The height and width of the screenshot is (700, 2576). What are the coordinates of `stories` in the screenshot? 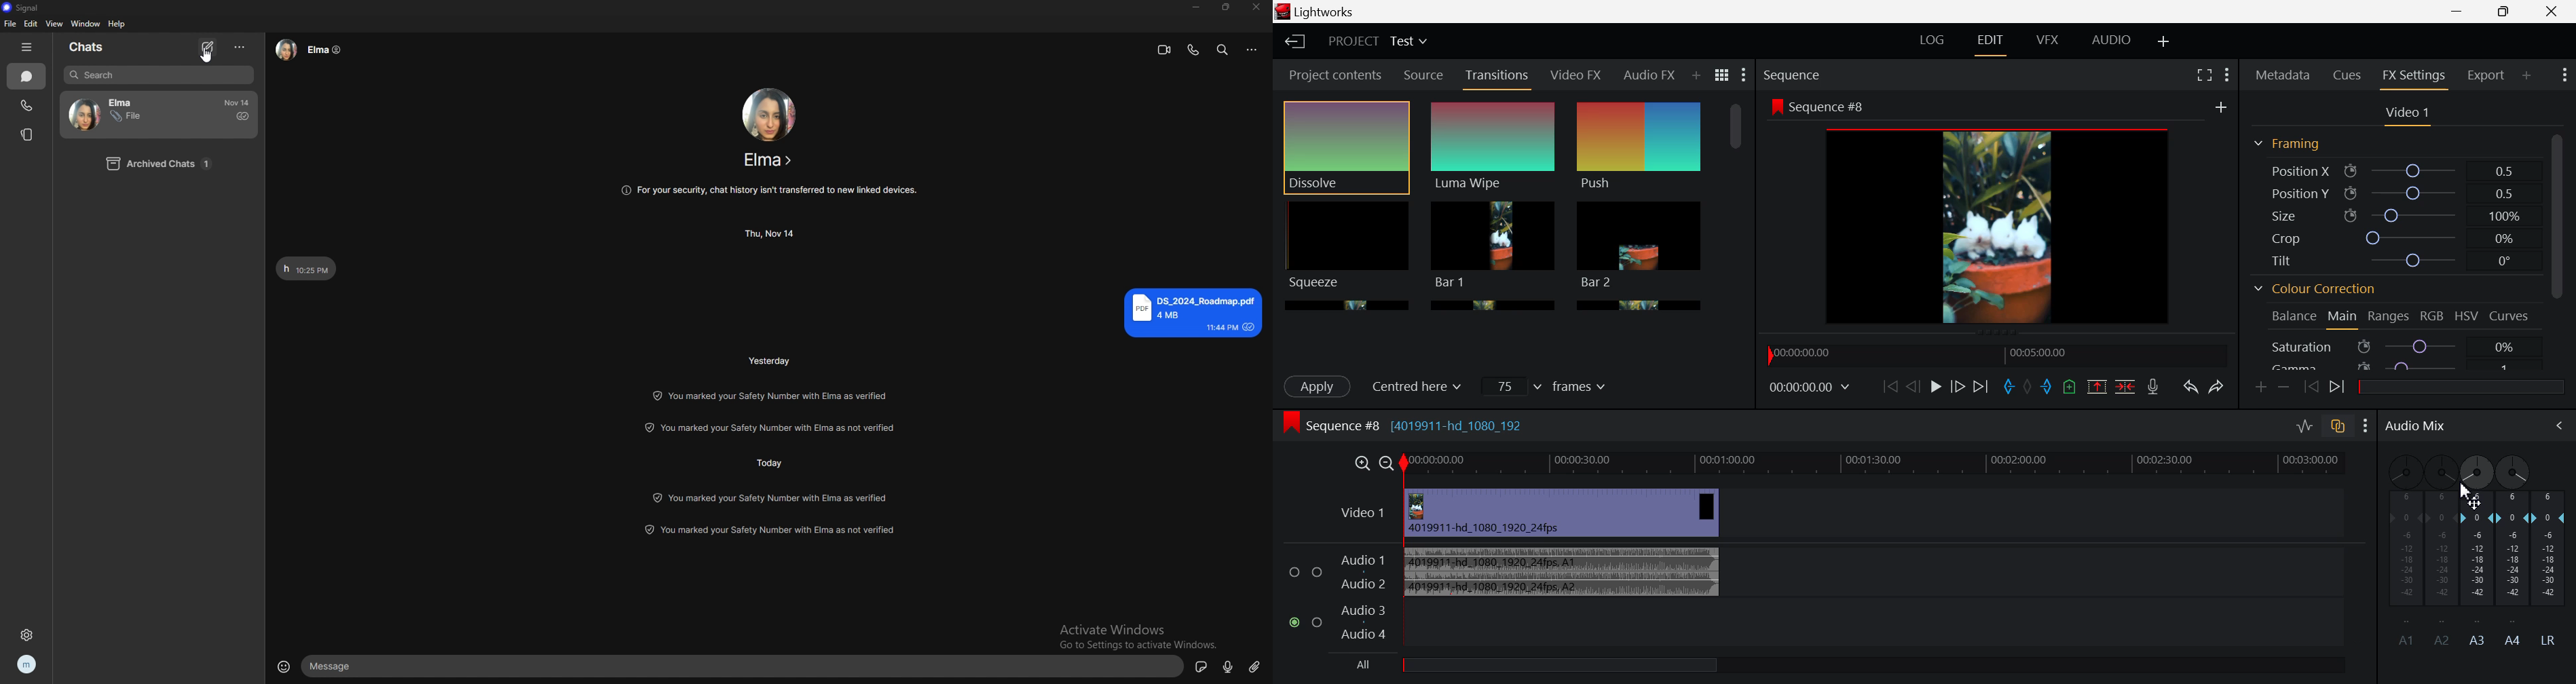 It's located at (26, 134).